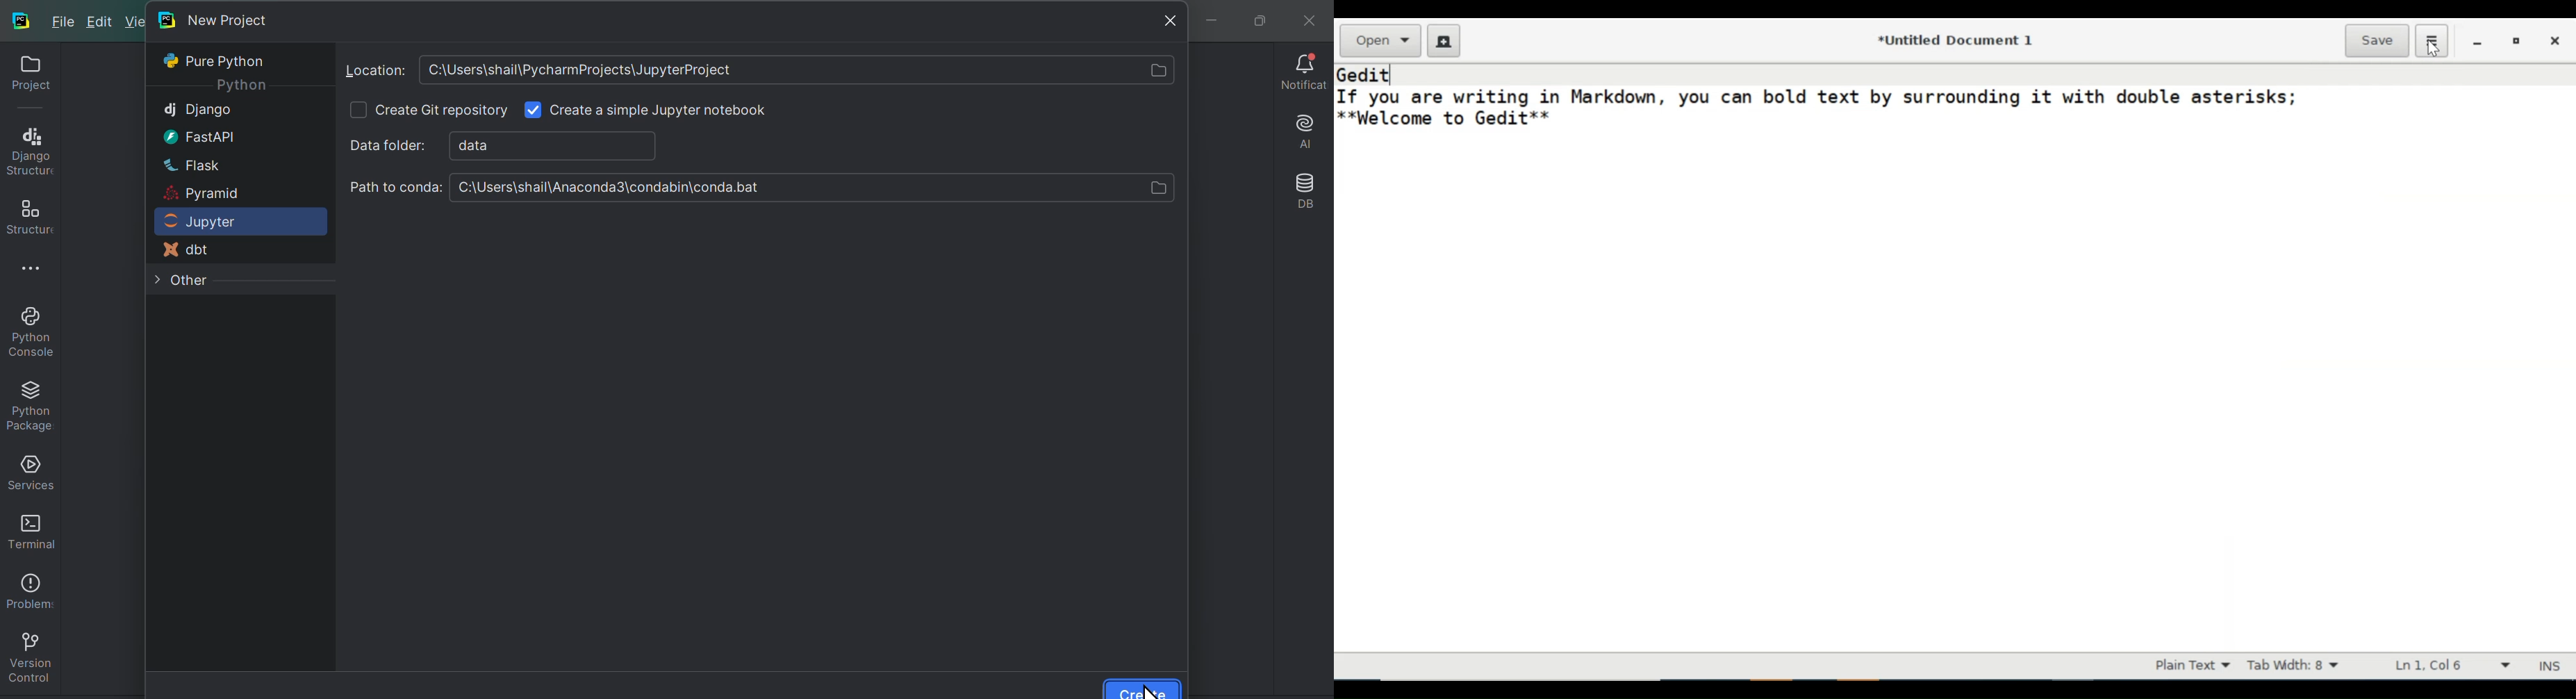  I want to click on , so click(658, 109).